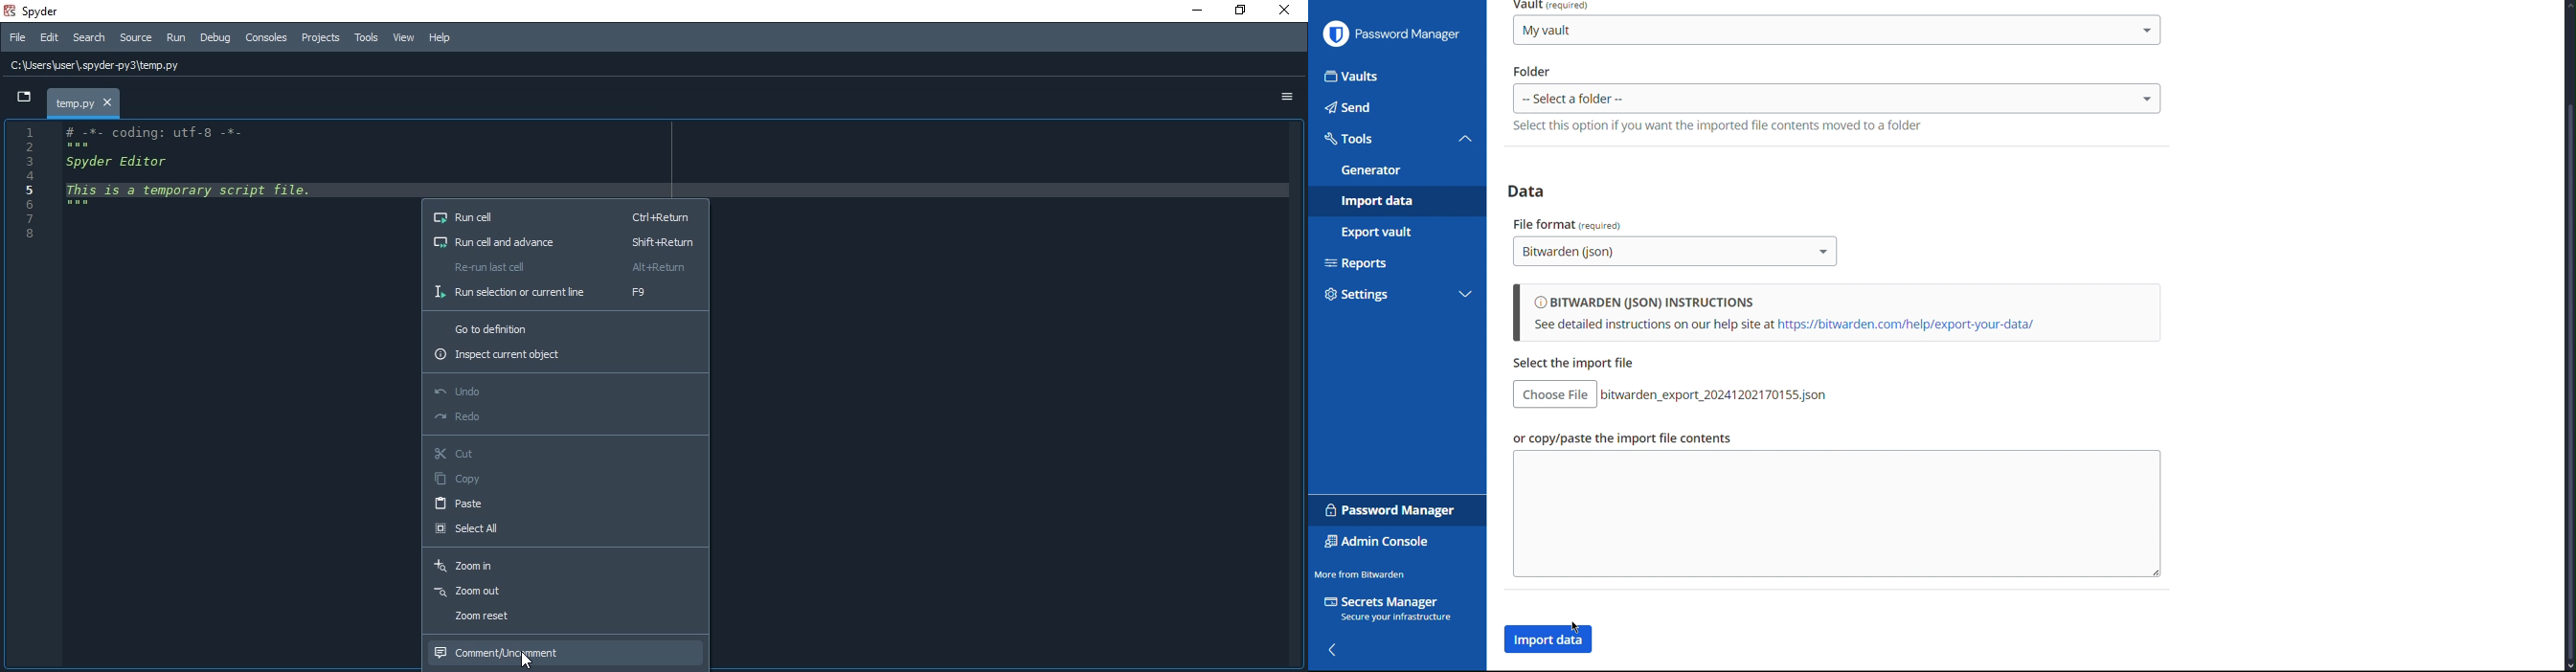 This screenshot has width=2576, height=672. What do you see at coordinates (564, 564) in the screenshot?
I see `Zoom in` at bounding box center [564, 564].